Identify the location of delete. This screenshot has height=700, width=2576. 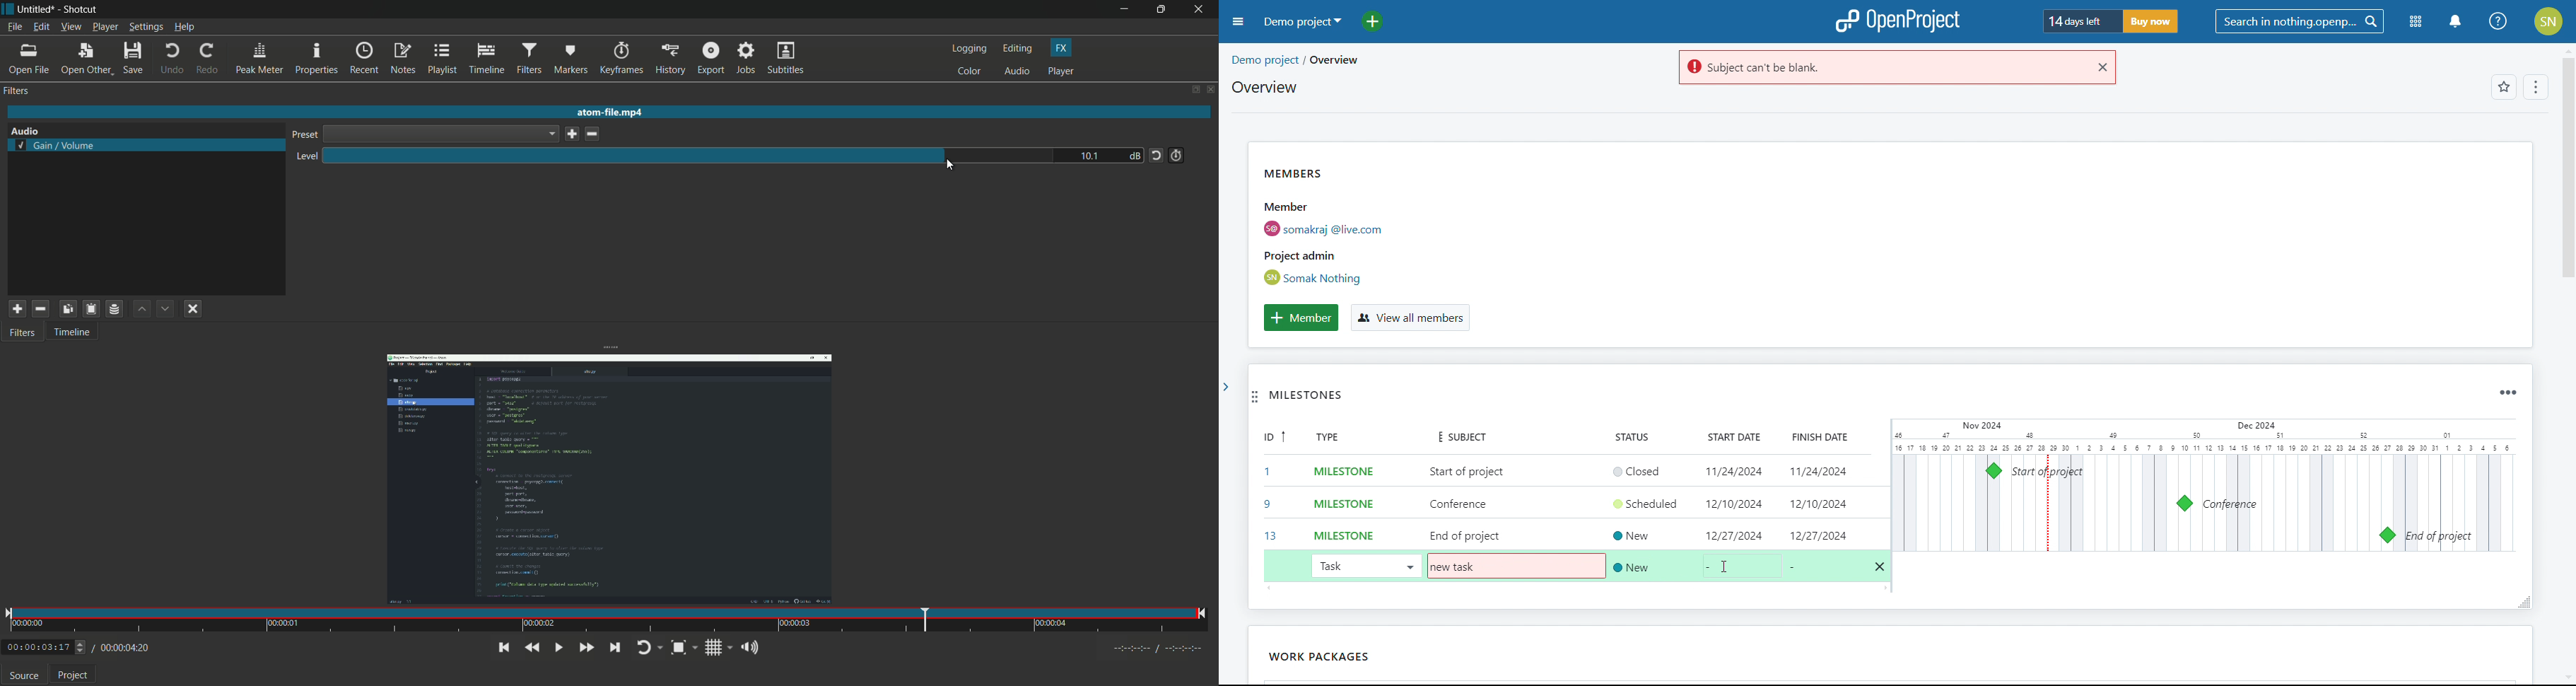
(591, 134).